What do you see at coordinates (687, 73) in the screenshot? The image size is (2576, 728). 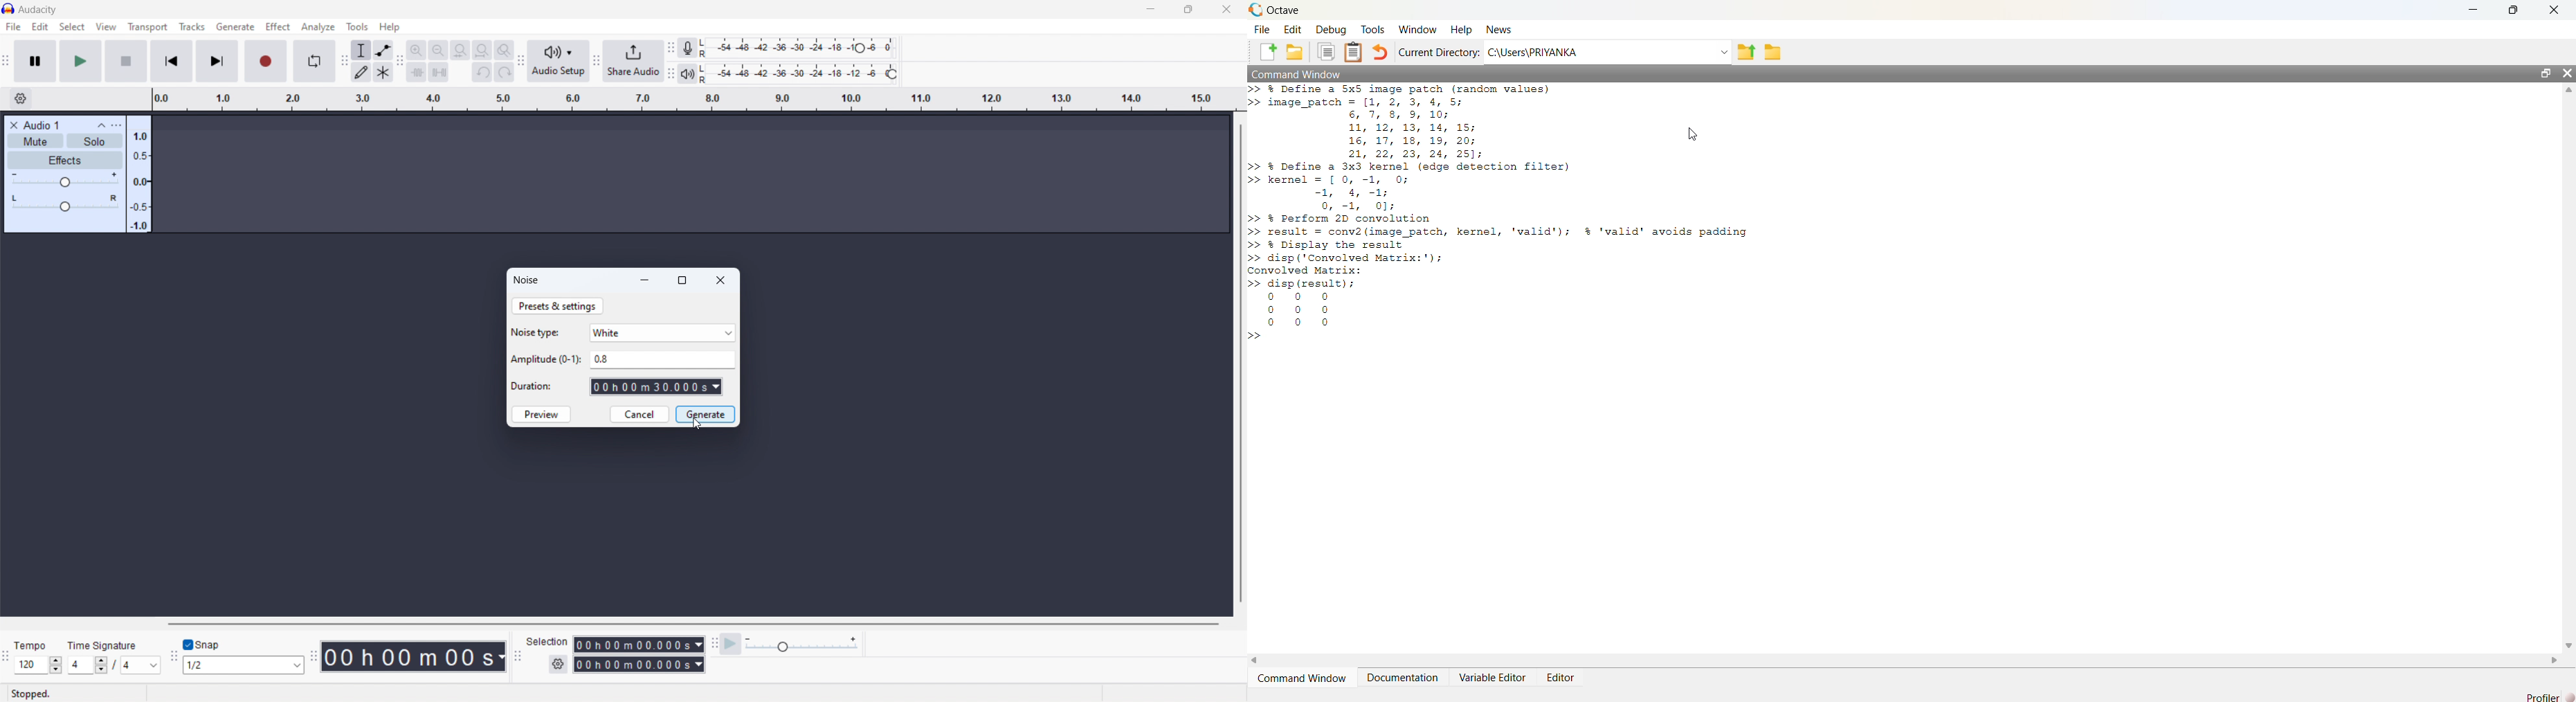 I see `playback meter` at bounding box center [687, 73].